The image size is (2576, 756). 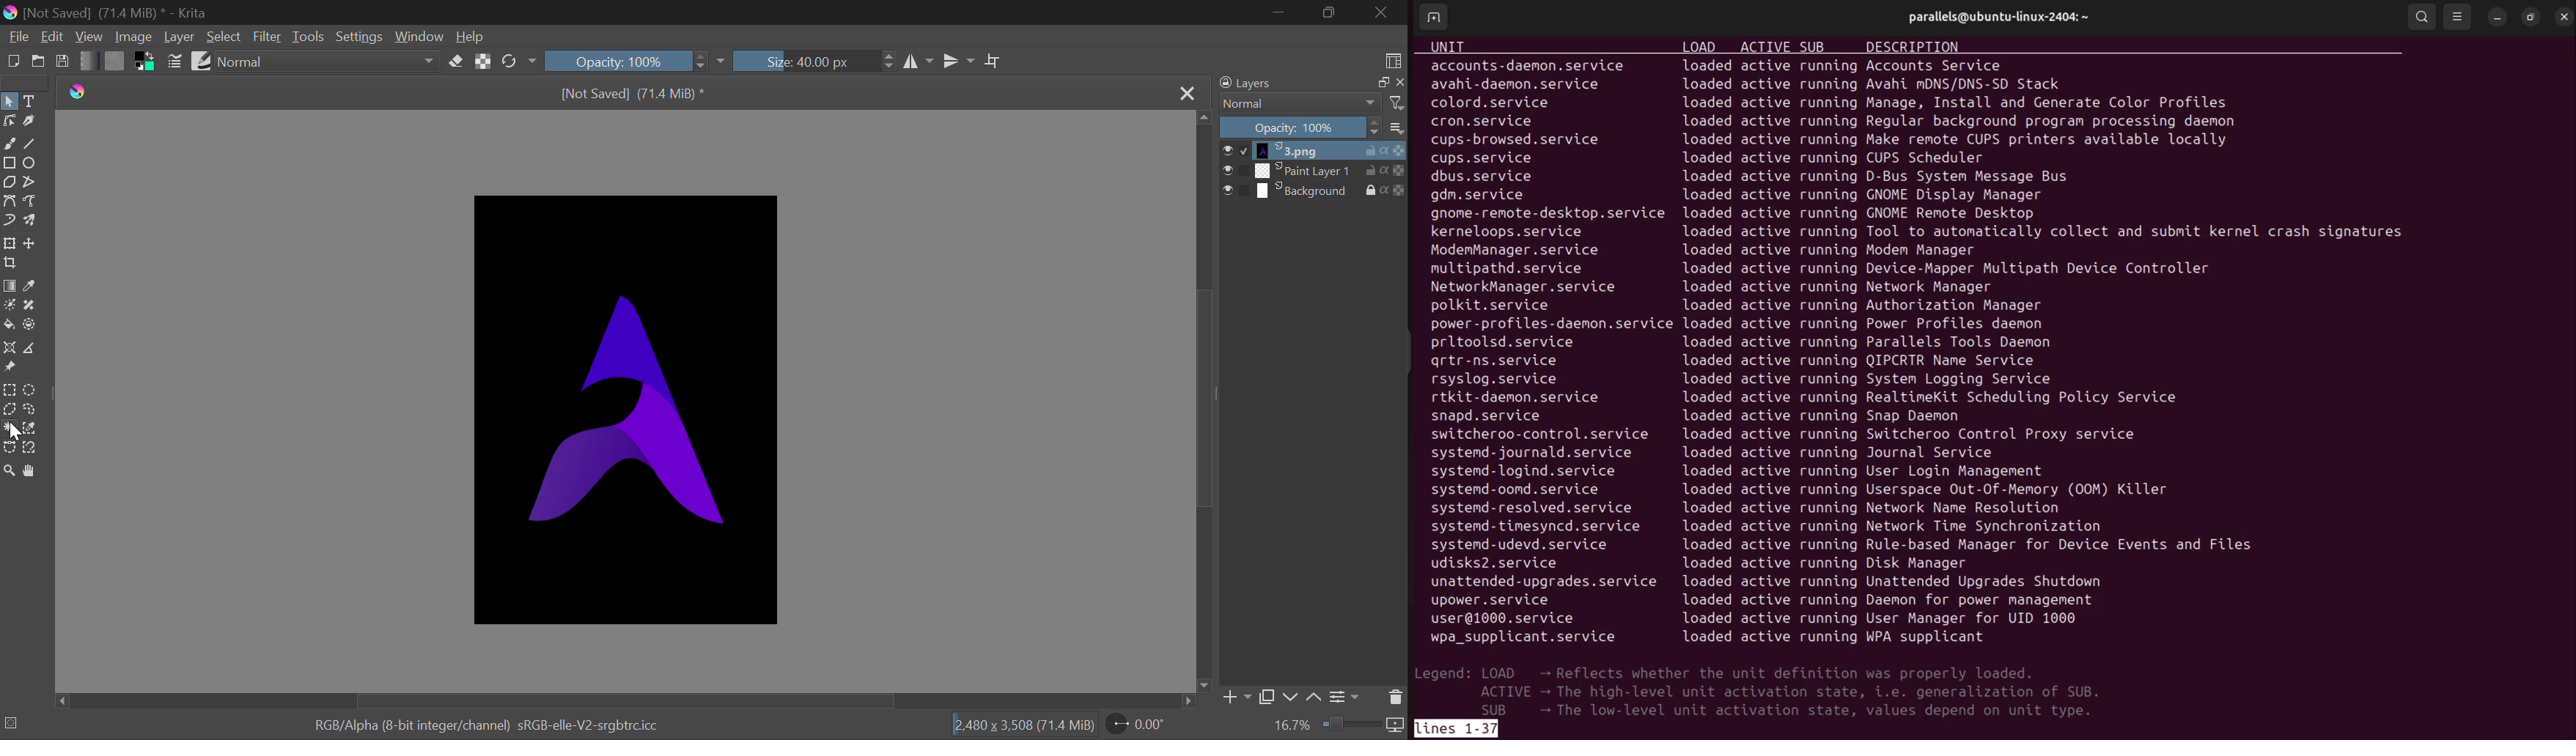 What do you see at coordinates (180, 37) in the screenshot?
I see `Layer` at bounding box center [180, 37].